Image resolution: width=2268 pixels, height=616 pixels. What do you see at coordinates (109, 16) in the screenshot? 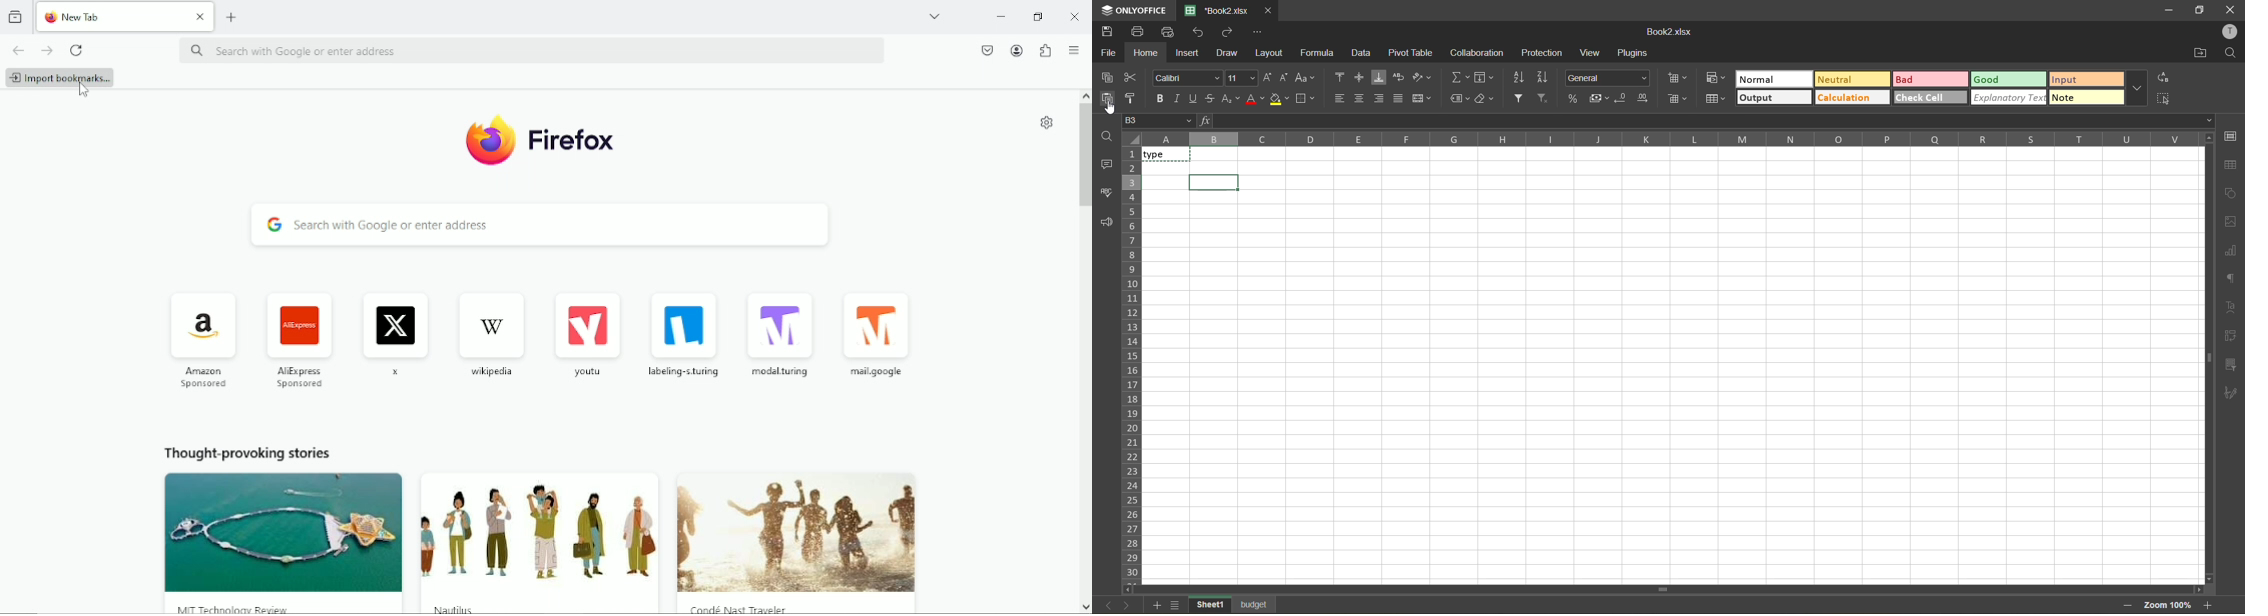
I see `current tab` at bounding box center [109, 16].